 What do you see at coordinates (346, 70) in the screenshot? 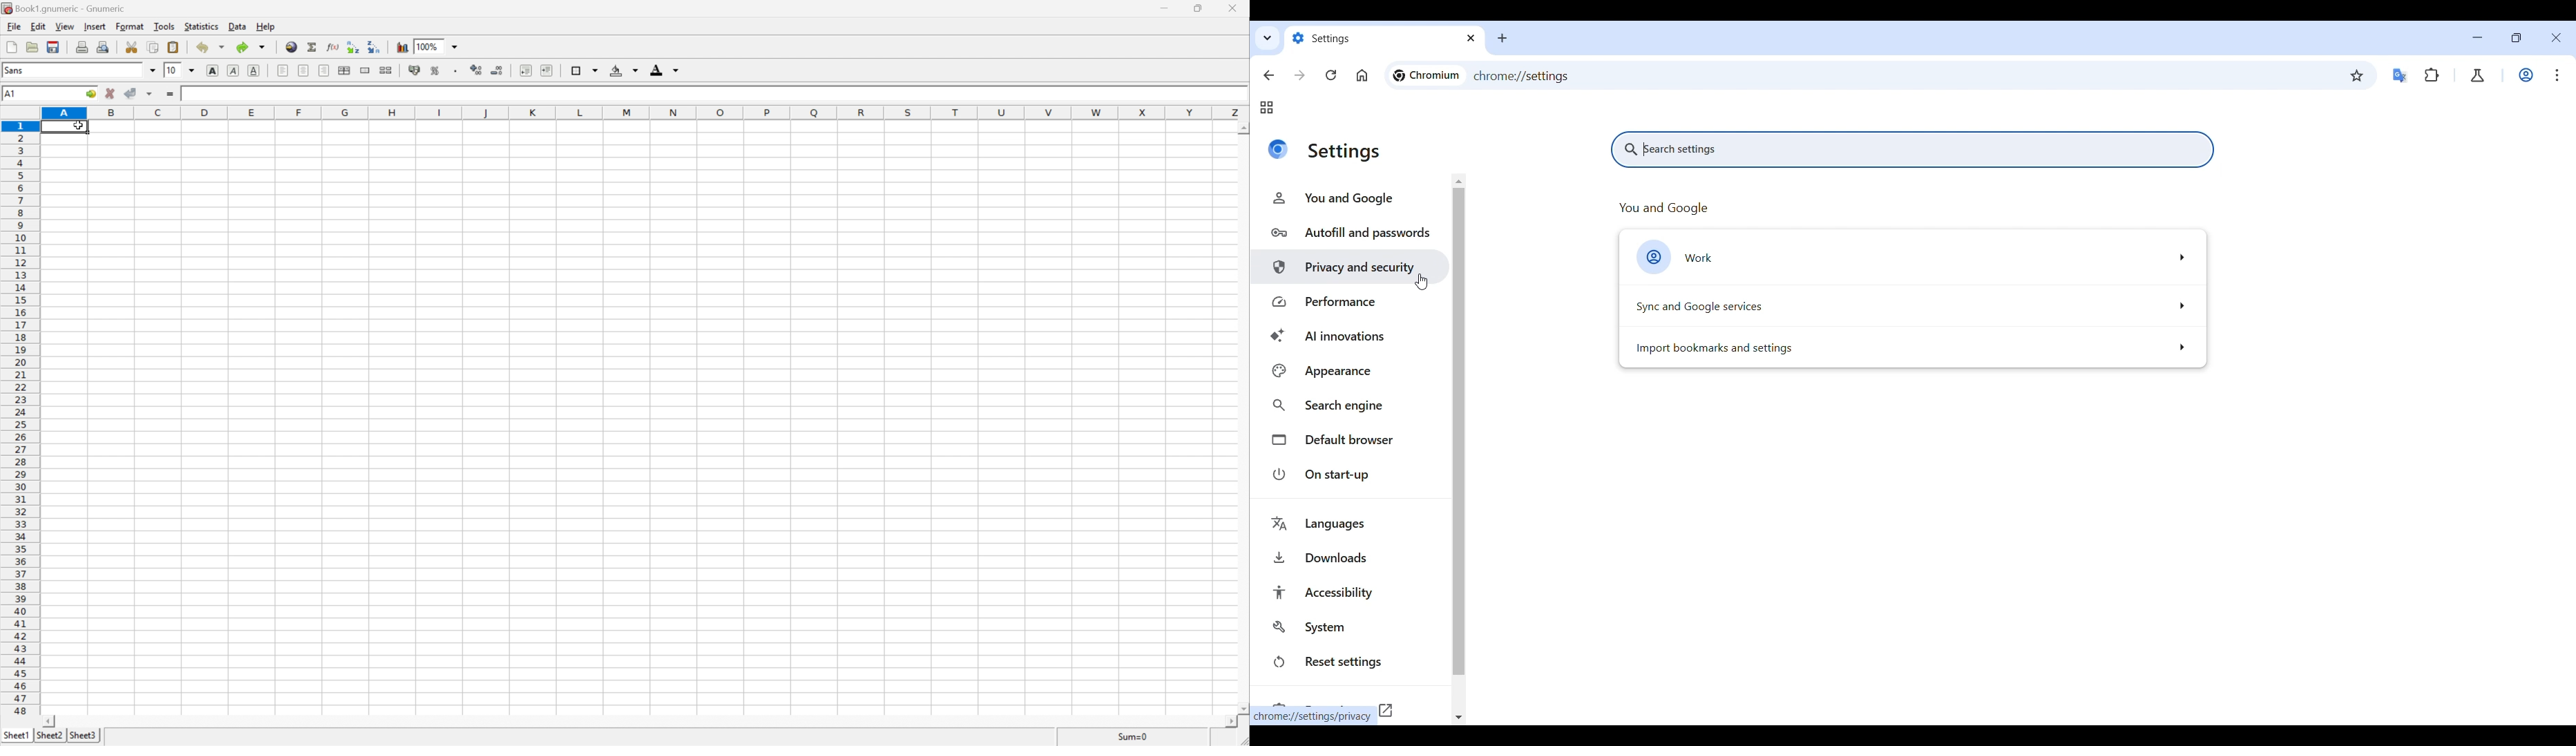
I see `center horizontally` at bounding box center [346, 70].